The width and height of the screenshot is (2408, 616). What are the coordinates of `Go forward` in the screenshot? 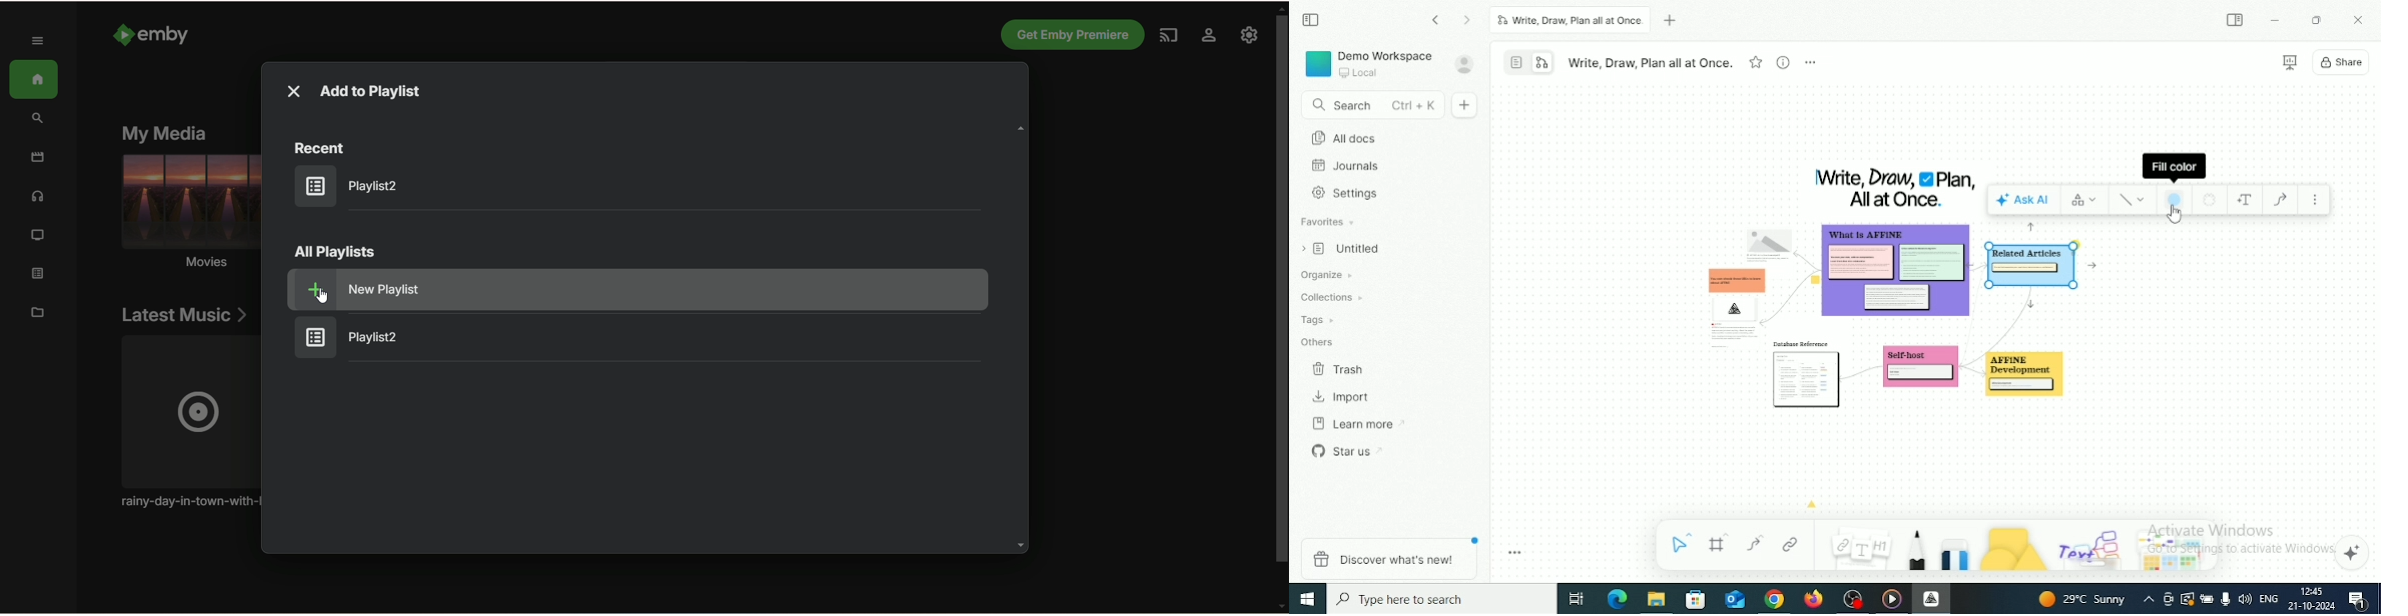 It's located at (1468, 21).